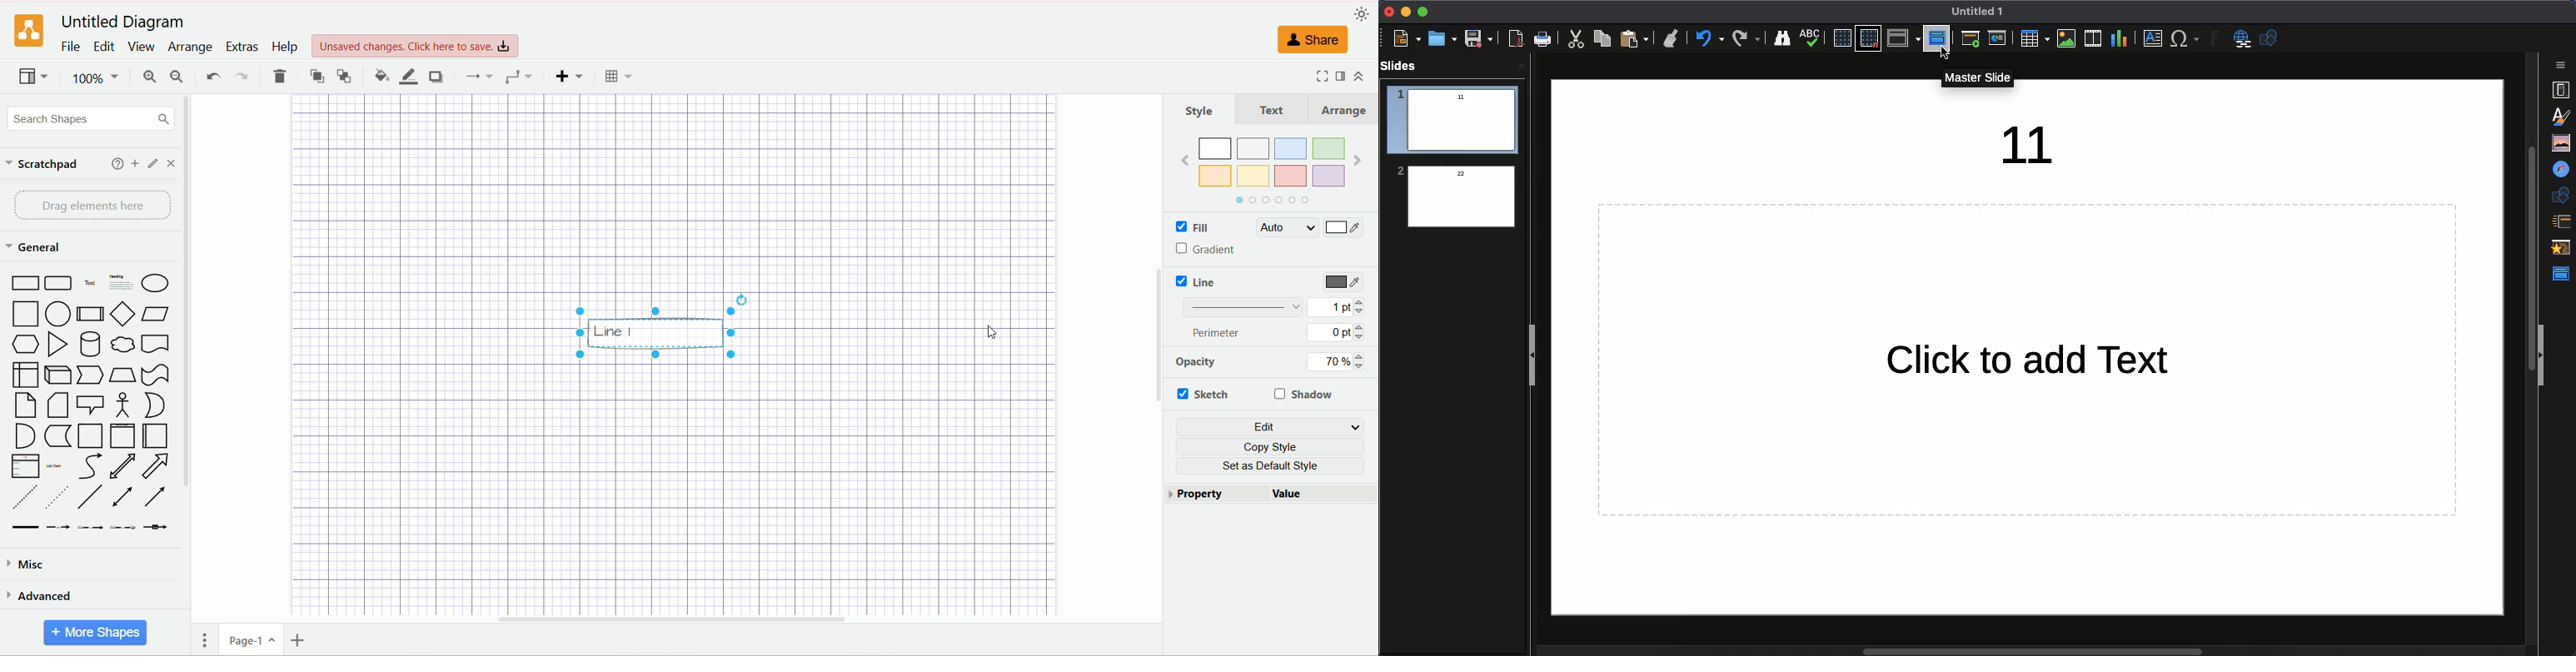 The width and height of the screenshot is (2576, 672). I want to click on Shapes, so click(2271, 40).